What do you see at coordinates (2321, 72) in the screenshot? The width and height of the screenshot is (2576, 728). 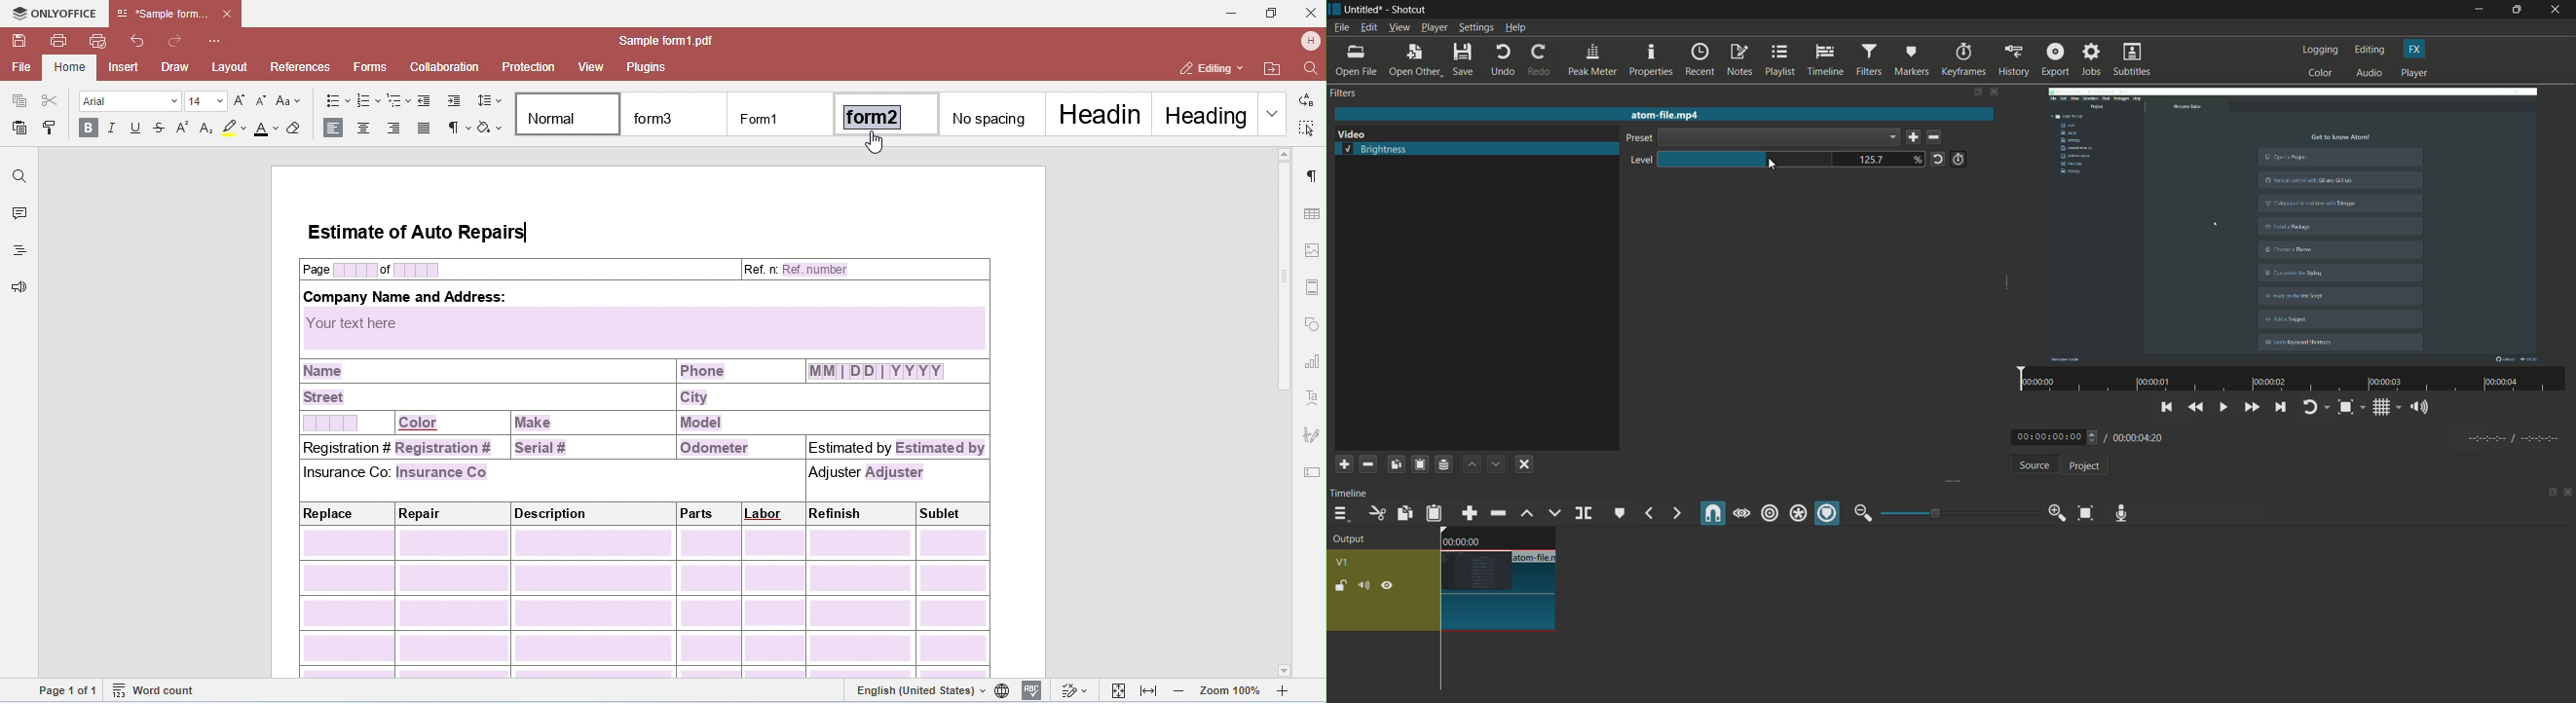 I see `color` at bounding box center [2321, 72].